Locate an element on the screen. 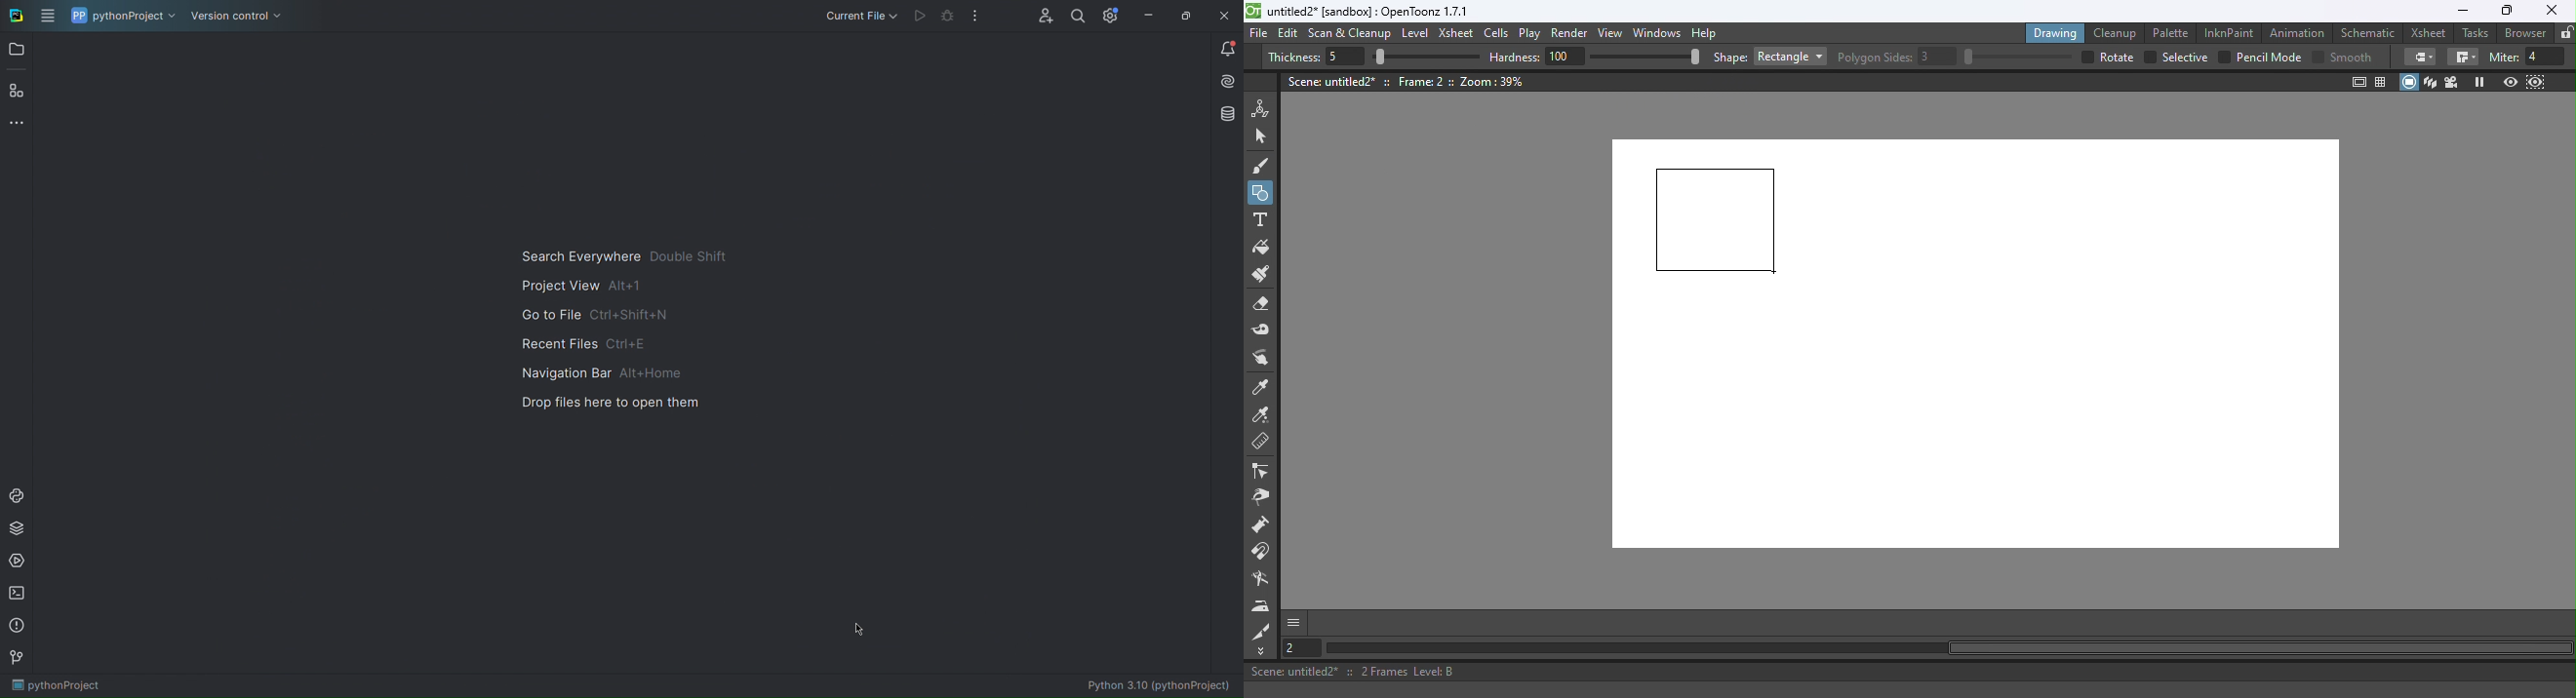 The width and height of the screenshot is (2576, 700). Services is located at coordinates (18, 562).